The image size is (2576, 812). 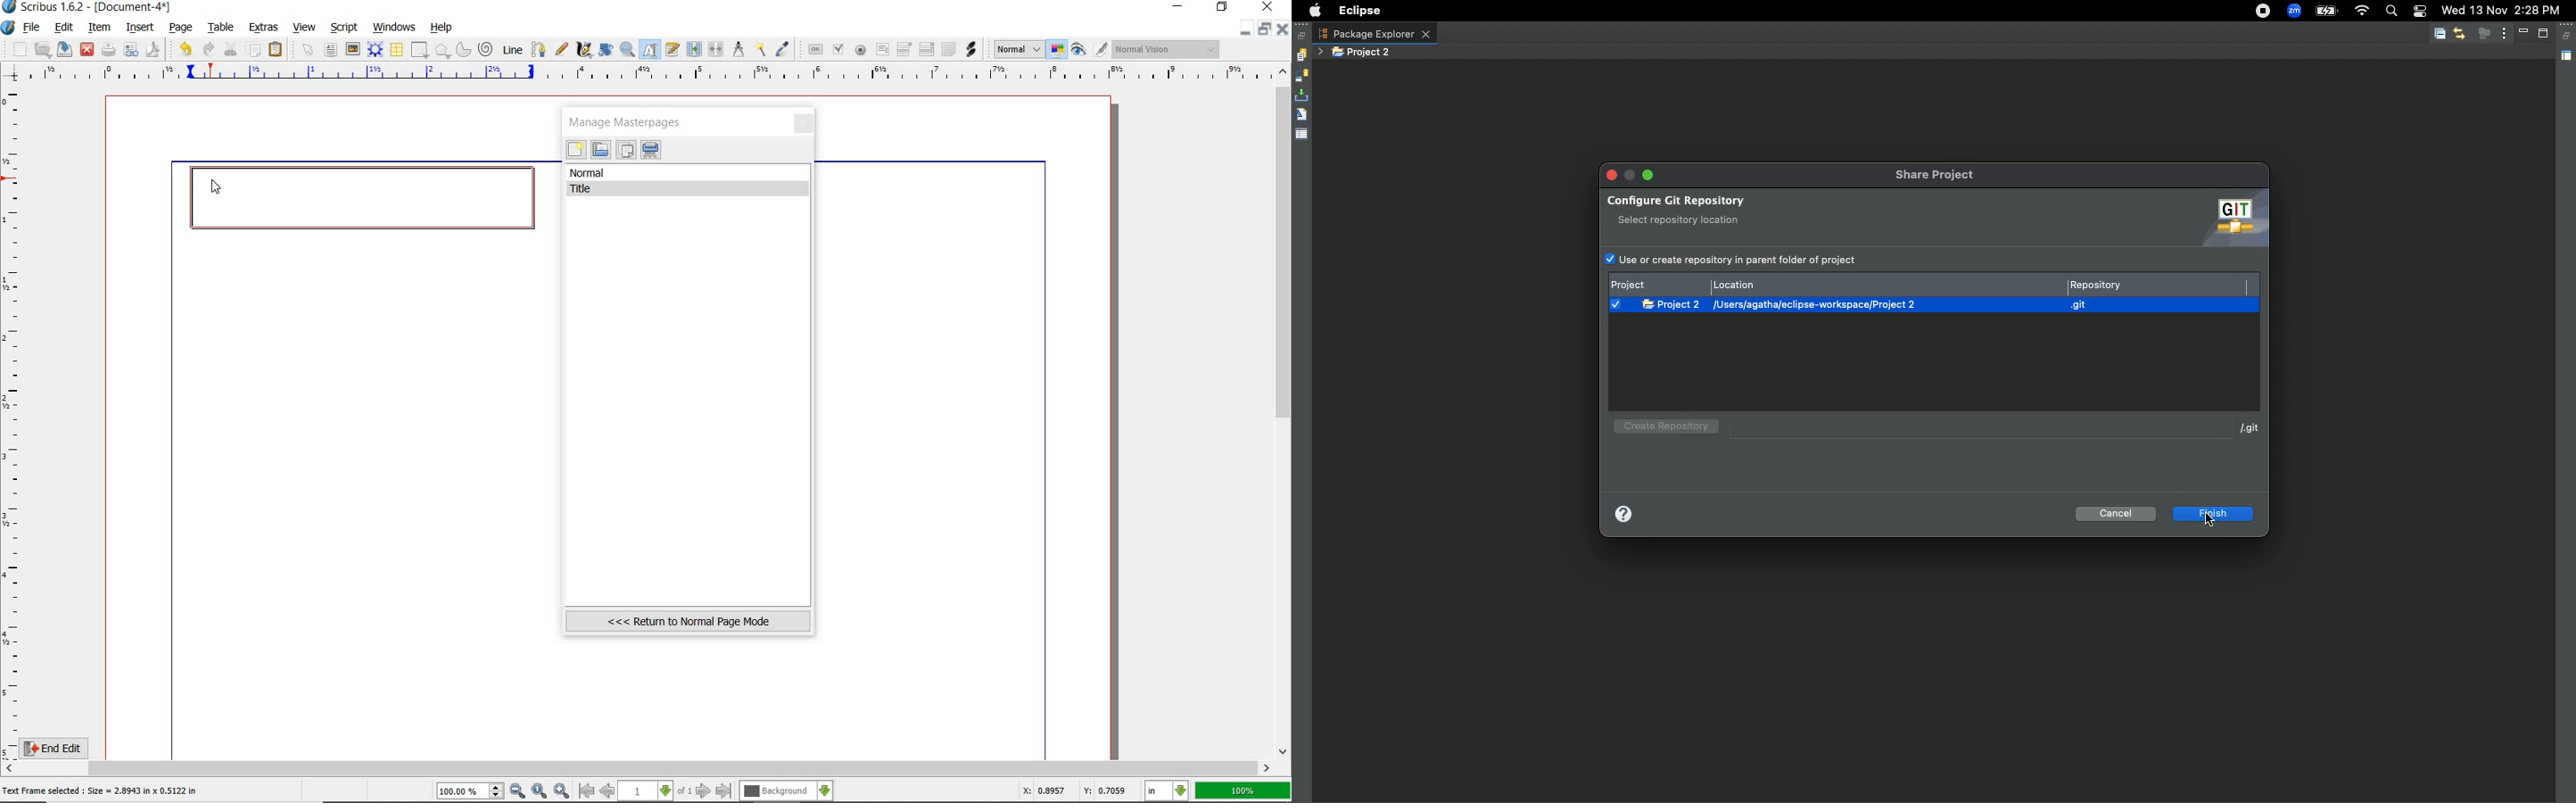 What do you see at coordinates (813, 48) in the screenshot?
I see `pdf push button` at bounding box center [813, 48].